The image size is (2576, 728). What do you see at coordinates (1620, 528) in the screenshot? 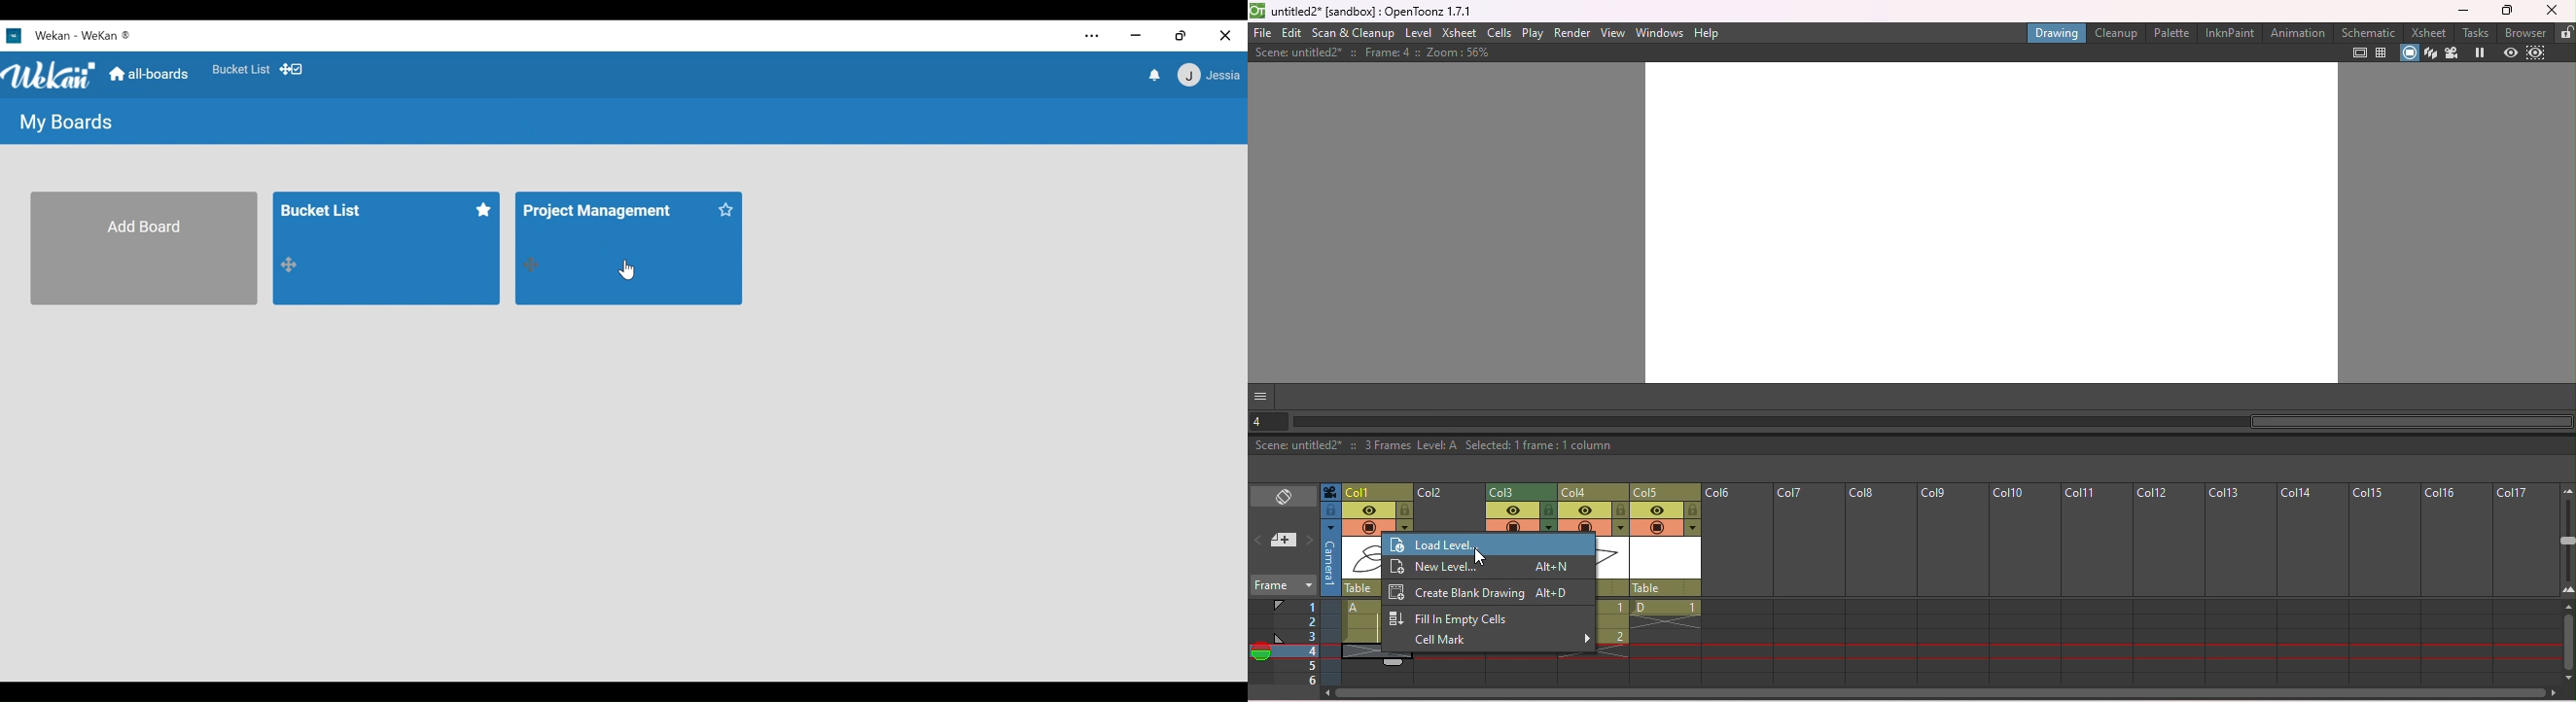
I see `Additional column settings ` at bounding box center [1620, 528].